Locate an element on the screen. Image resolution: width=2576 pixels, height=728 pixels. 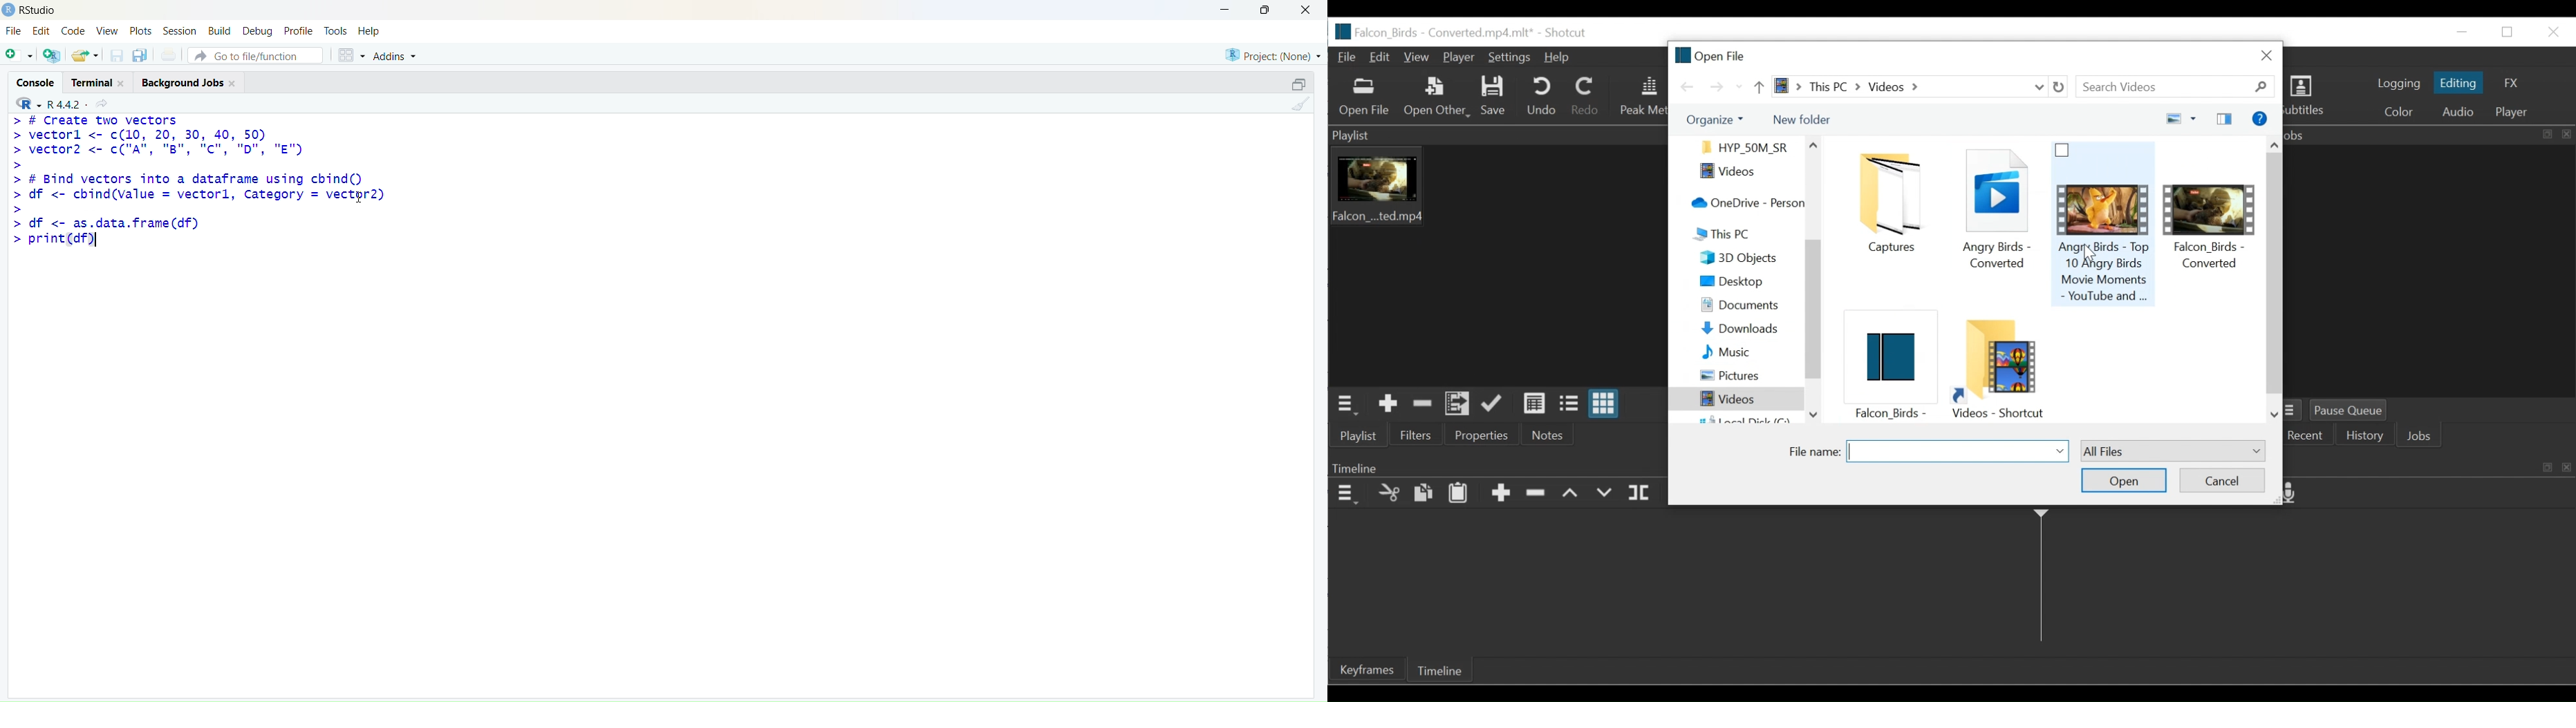
minimize is located at coordinates (1300, 85).